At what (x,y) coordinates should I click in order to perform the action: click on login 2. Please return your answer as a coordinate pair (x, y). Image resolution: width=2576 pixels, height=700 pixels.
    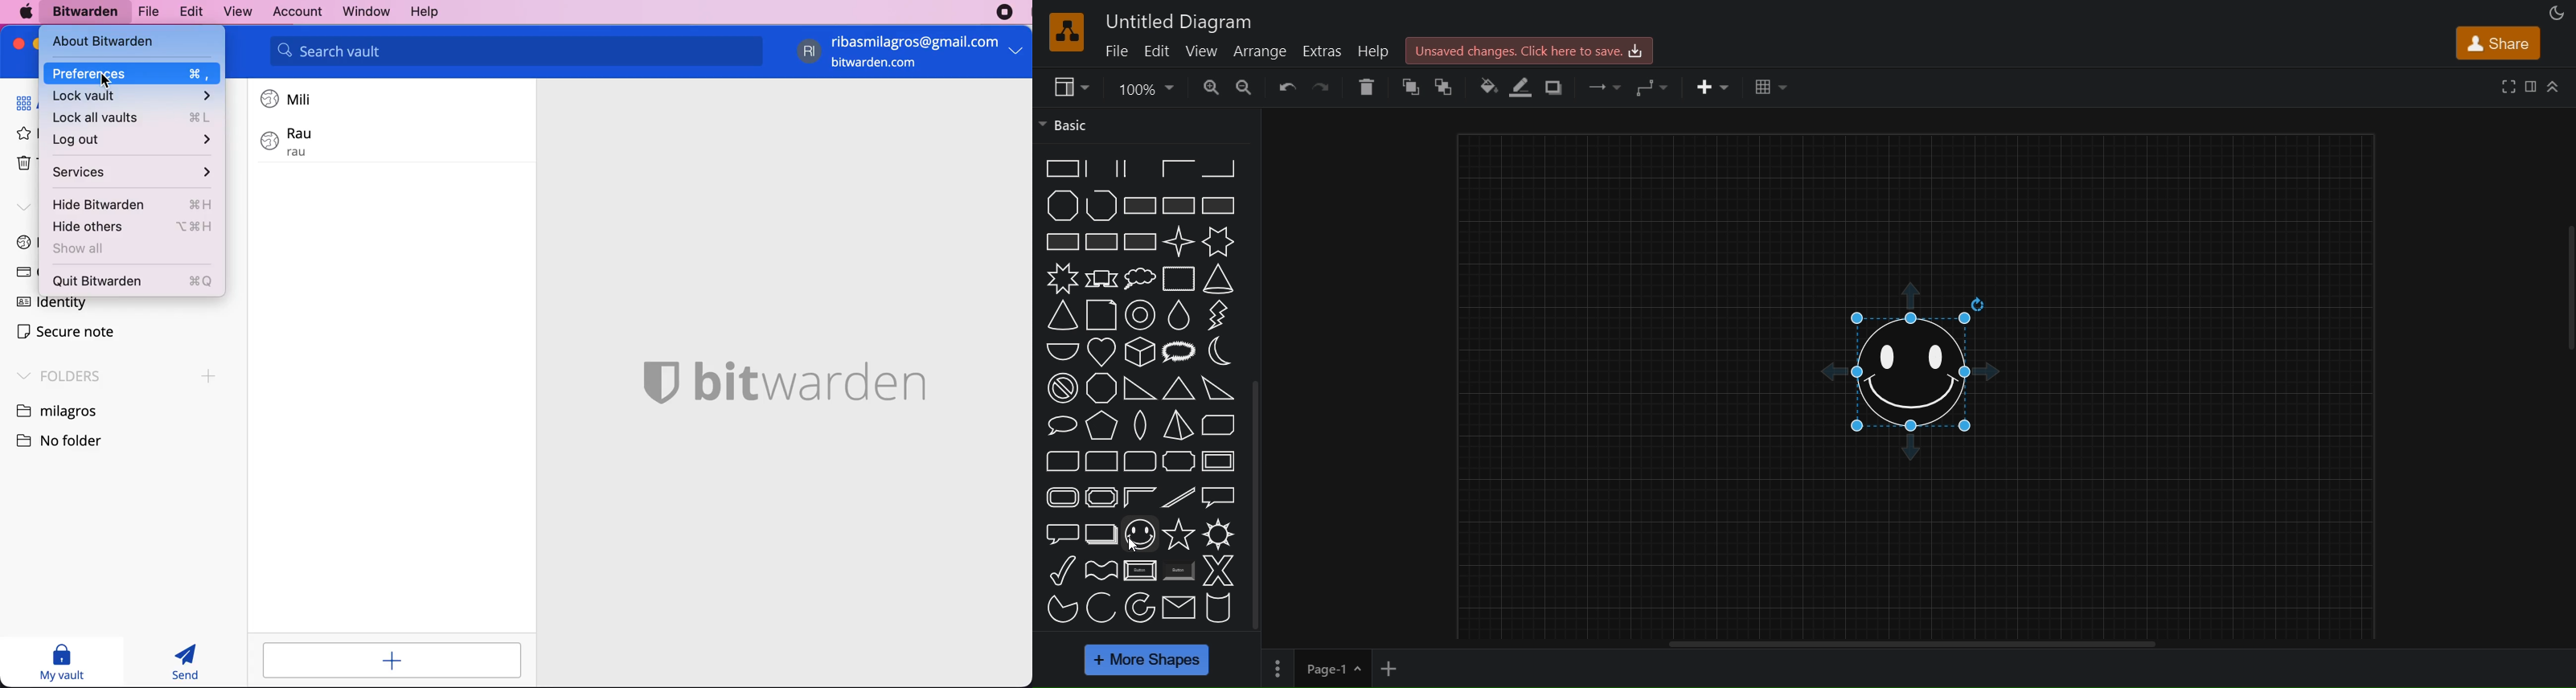
    Looking at the image, I should click on (330, 141).